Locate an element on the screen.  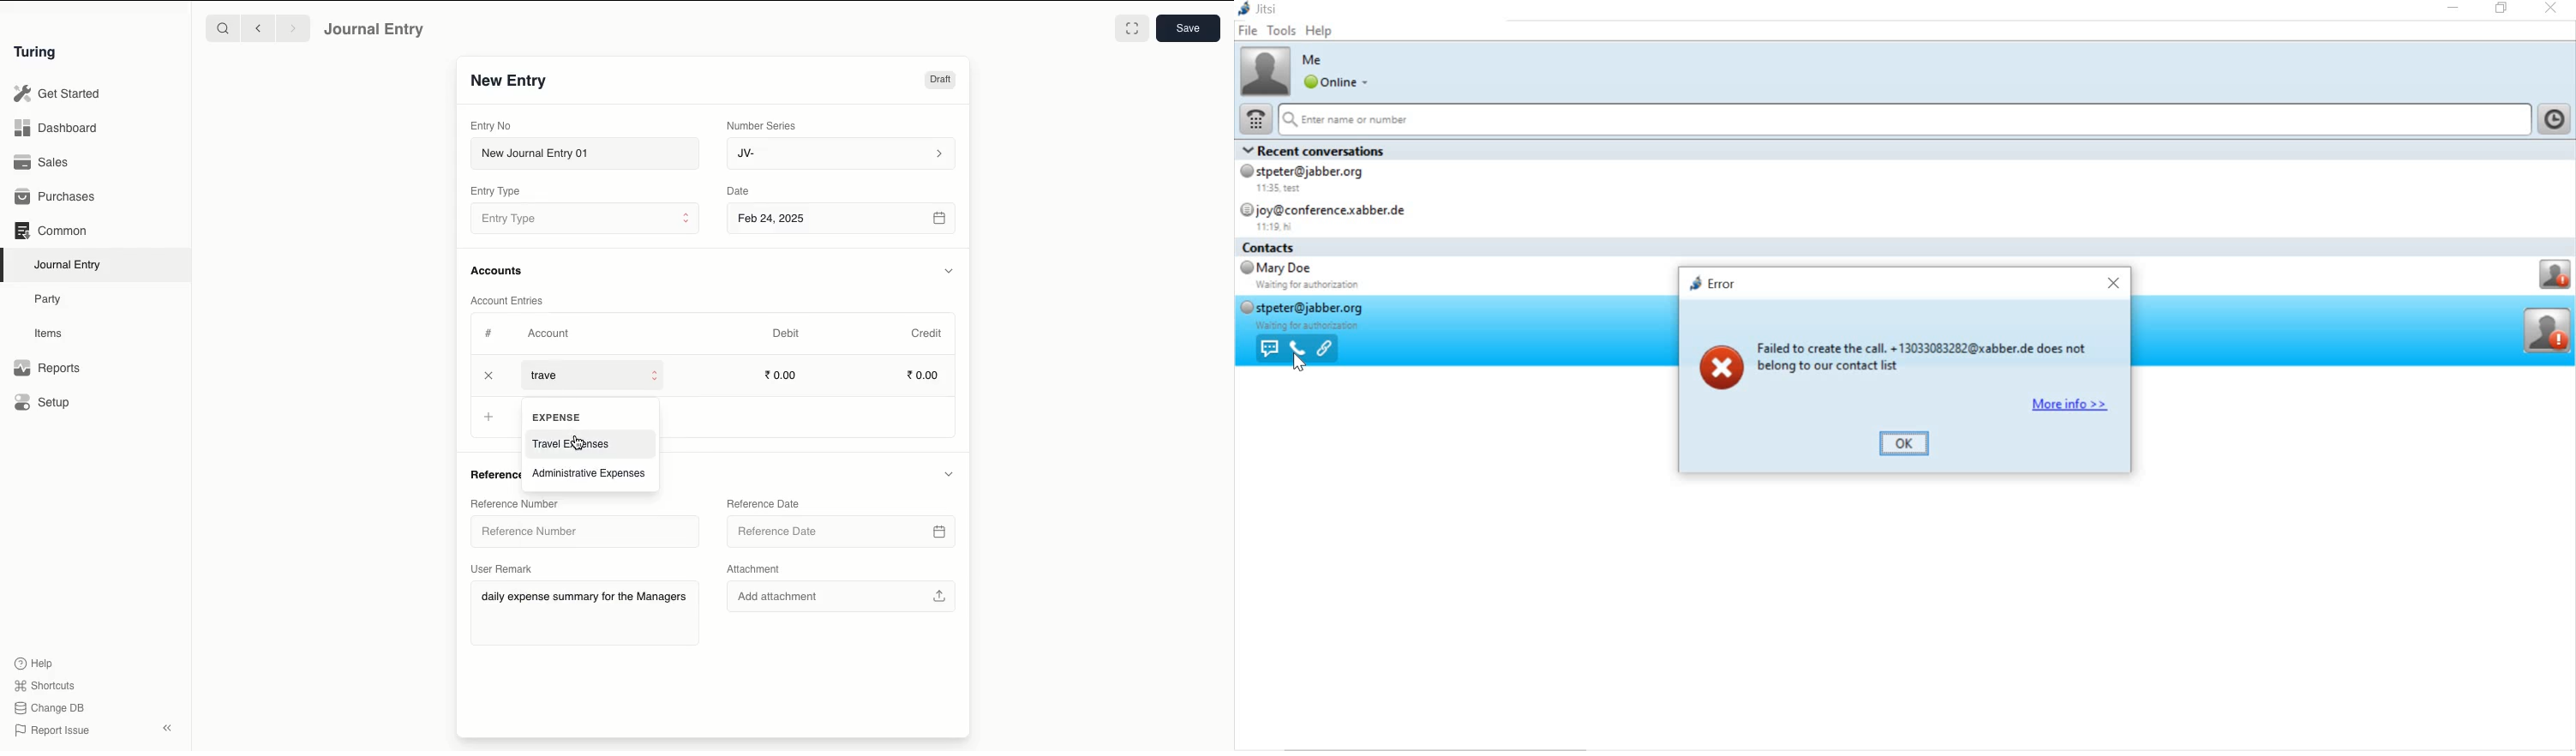
New Entry is located at coordinates (510, 81).